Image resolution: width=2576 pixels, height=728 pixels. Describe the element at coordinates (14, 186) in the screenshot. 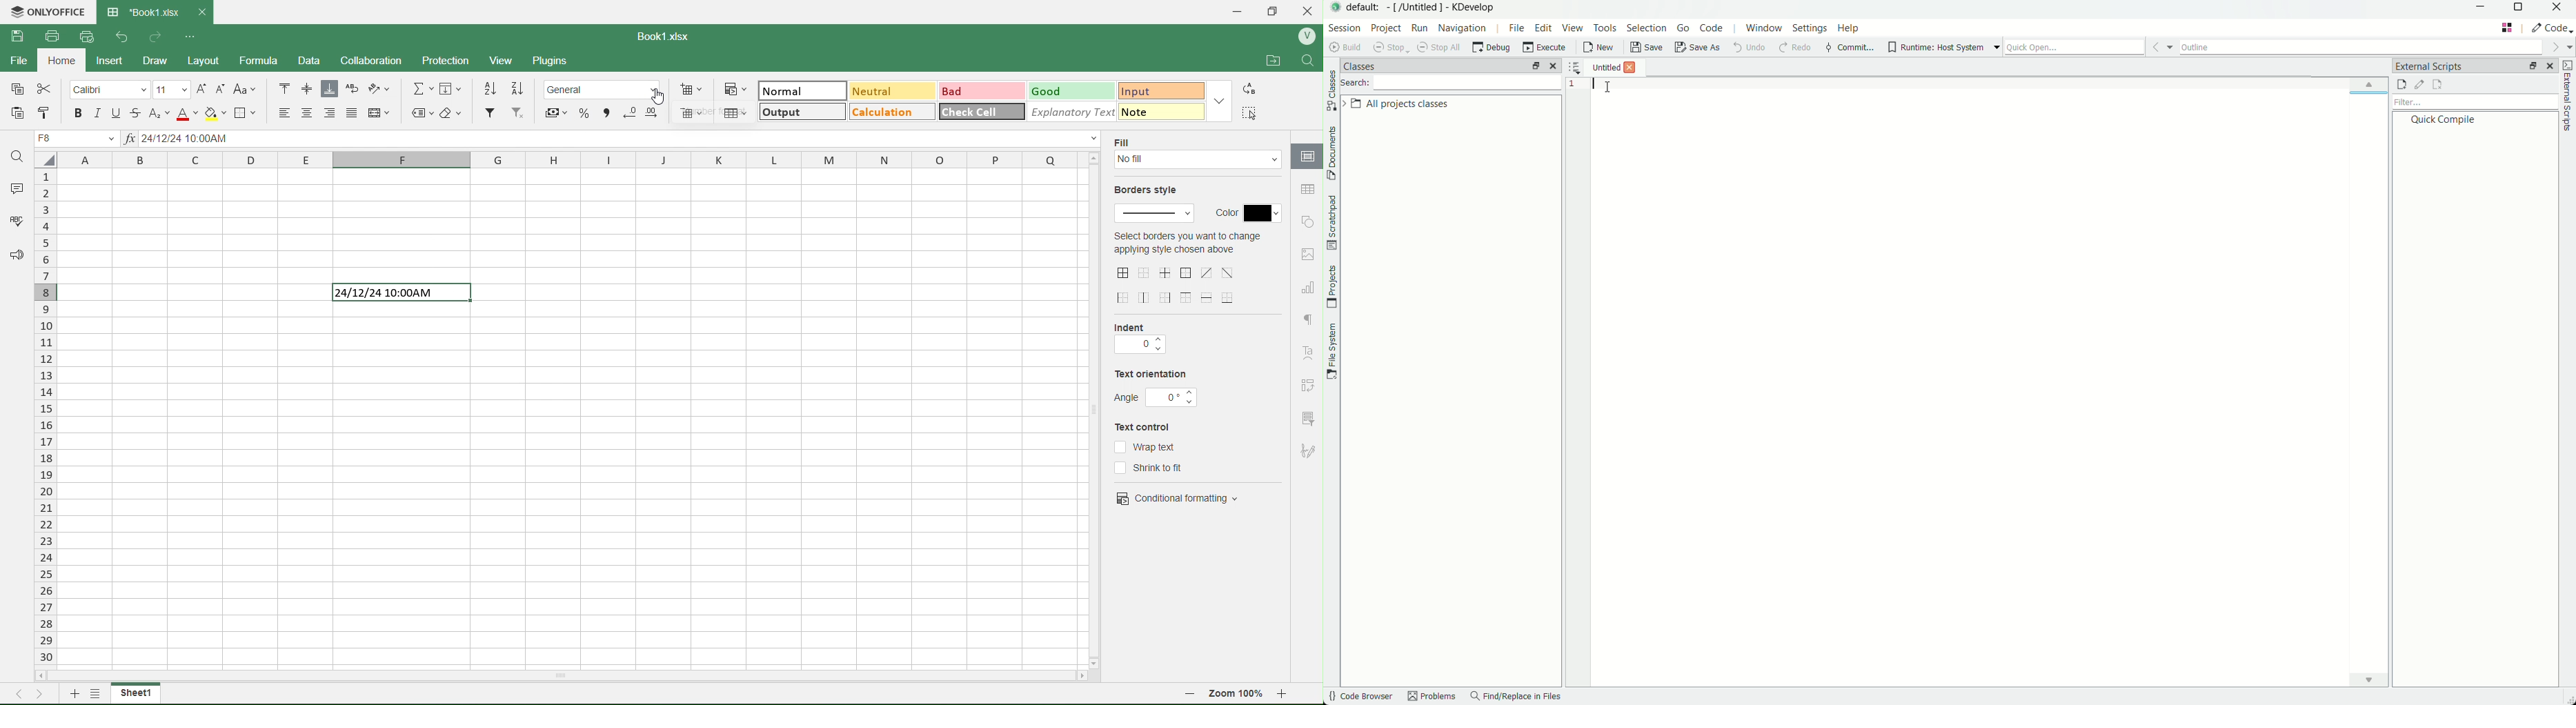

I see `Comments` at that location.